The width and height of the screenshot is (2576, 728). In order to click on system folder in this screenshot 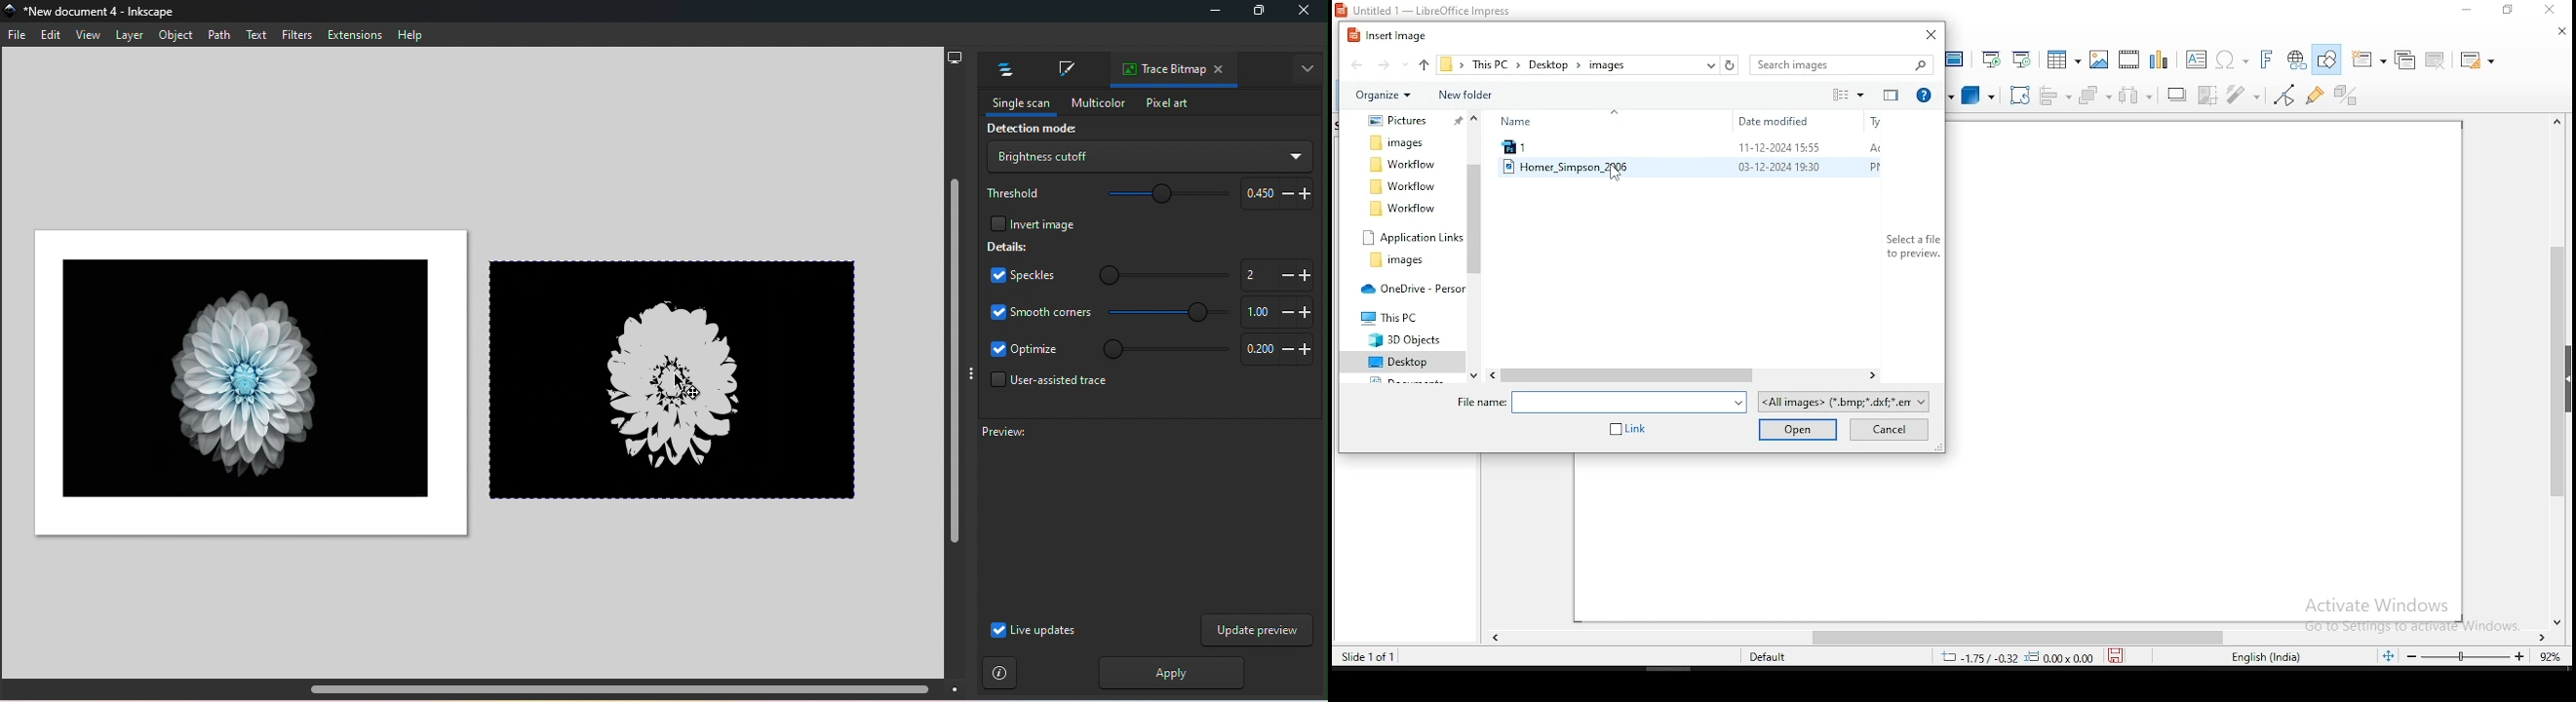, I will do `click(1405, 361)`.